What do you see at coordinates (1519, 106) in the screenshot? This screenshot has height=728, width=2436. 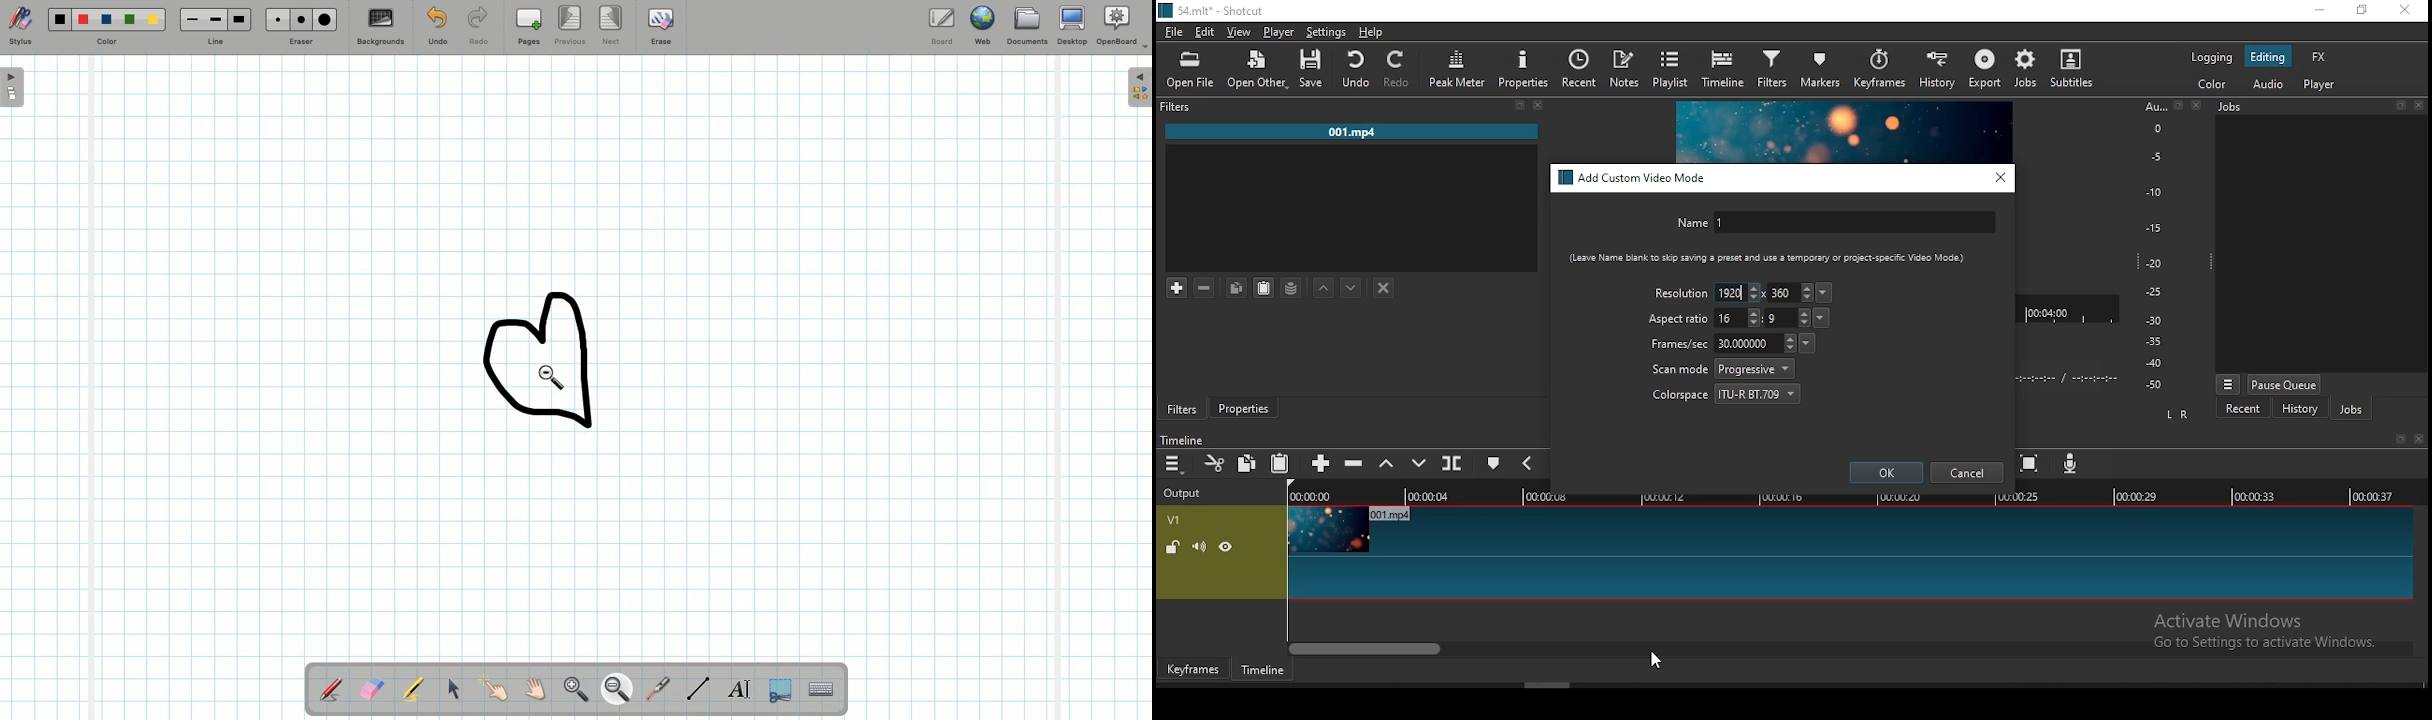 I see `restore` at bounding box center [1519, 106].